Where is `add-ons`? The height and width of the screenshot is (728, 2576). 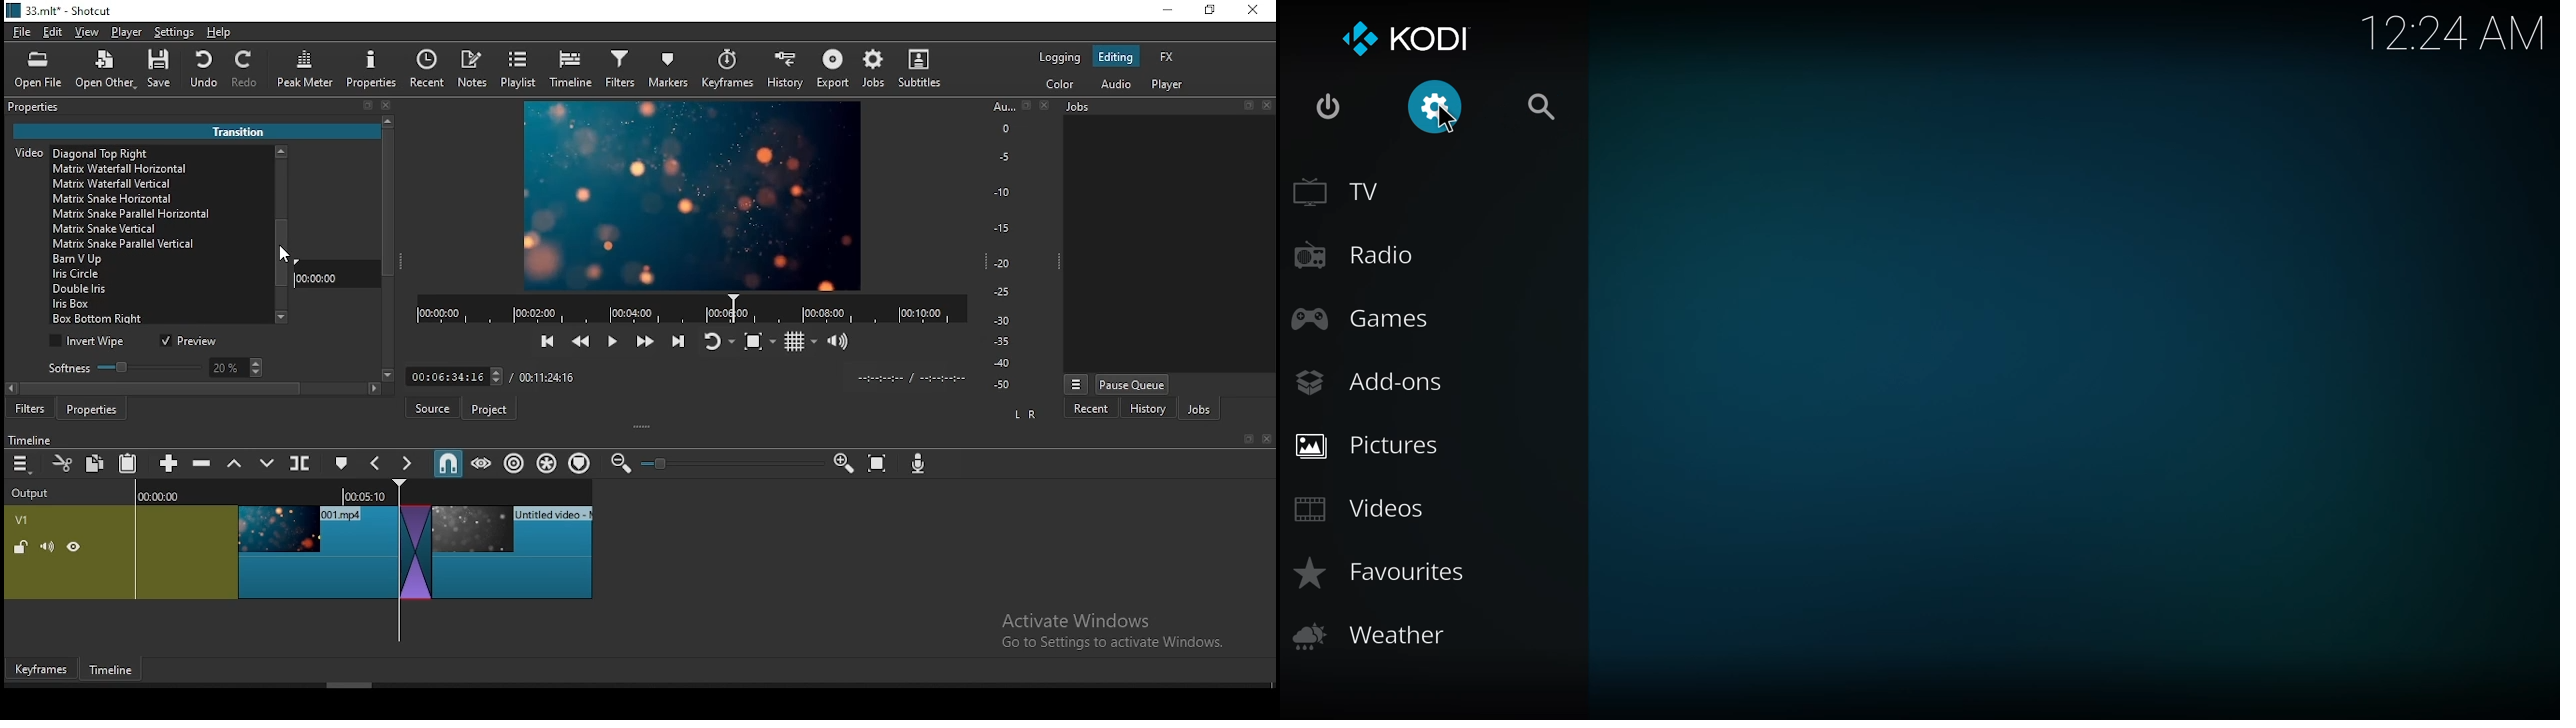 add-ons is located at coordinates (1369, 380).